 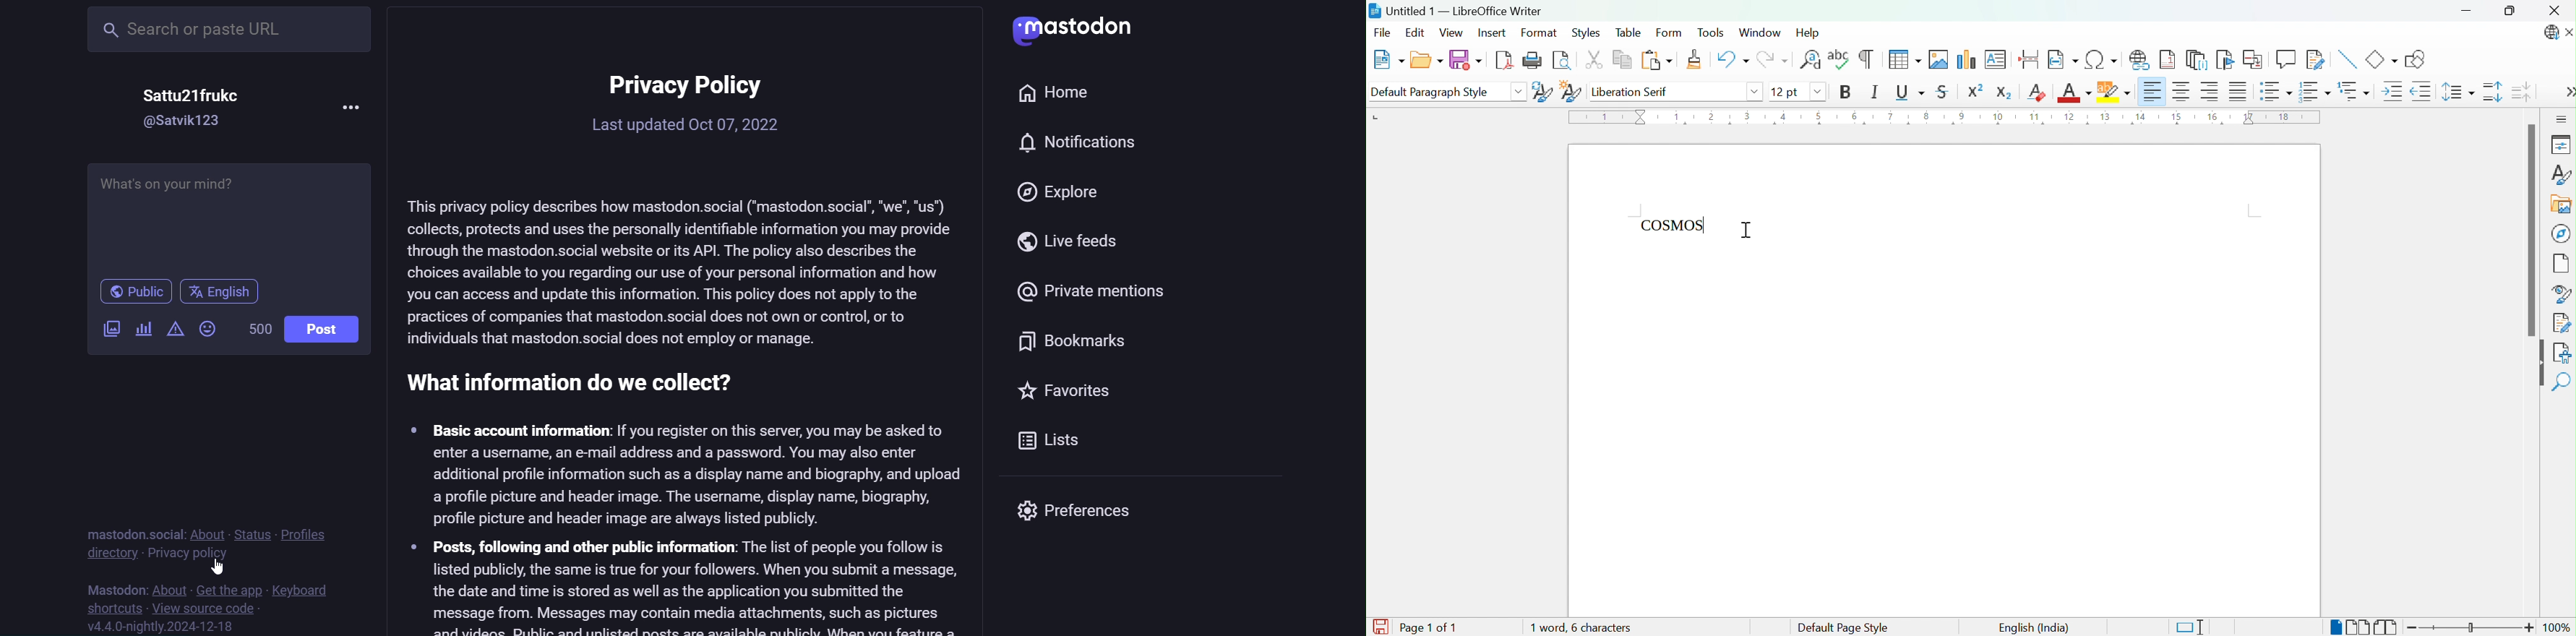 I want to click on 1 word, 6 characters, so click(x=1601, y=628).